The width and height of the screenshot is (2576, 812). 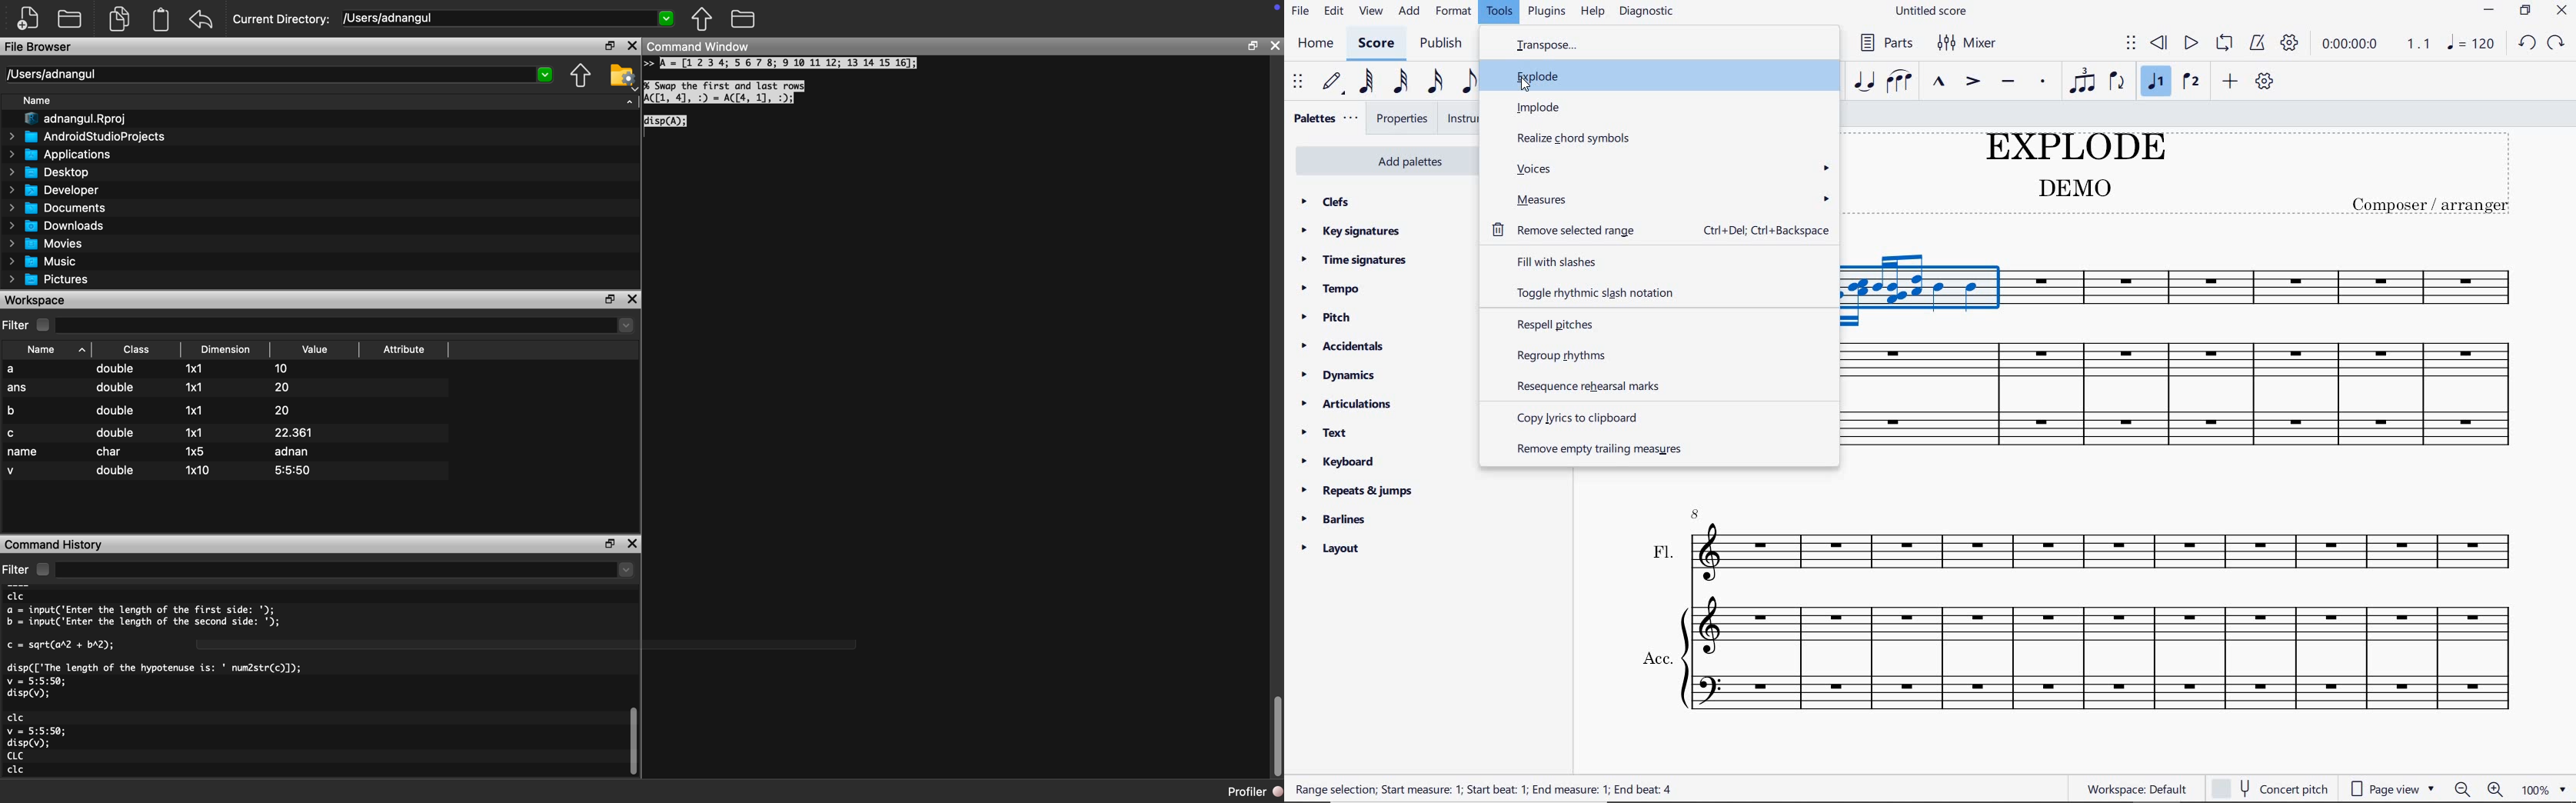 I want to click on Copy, so click(x=120, y=17).